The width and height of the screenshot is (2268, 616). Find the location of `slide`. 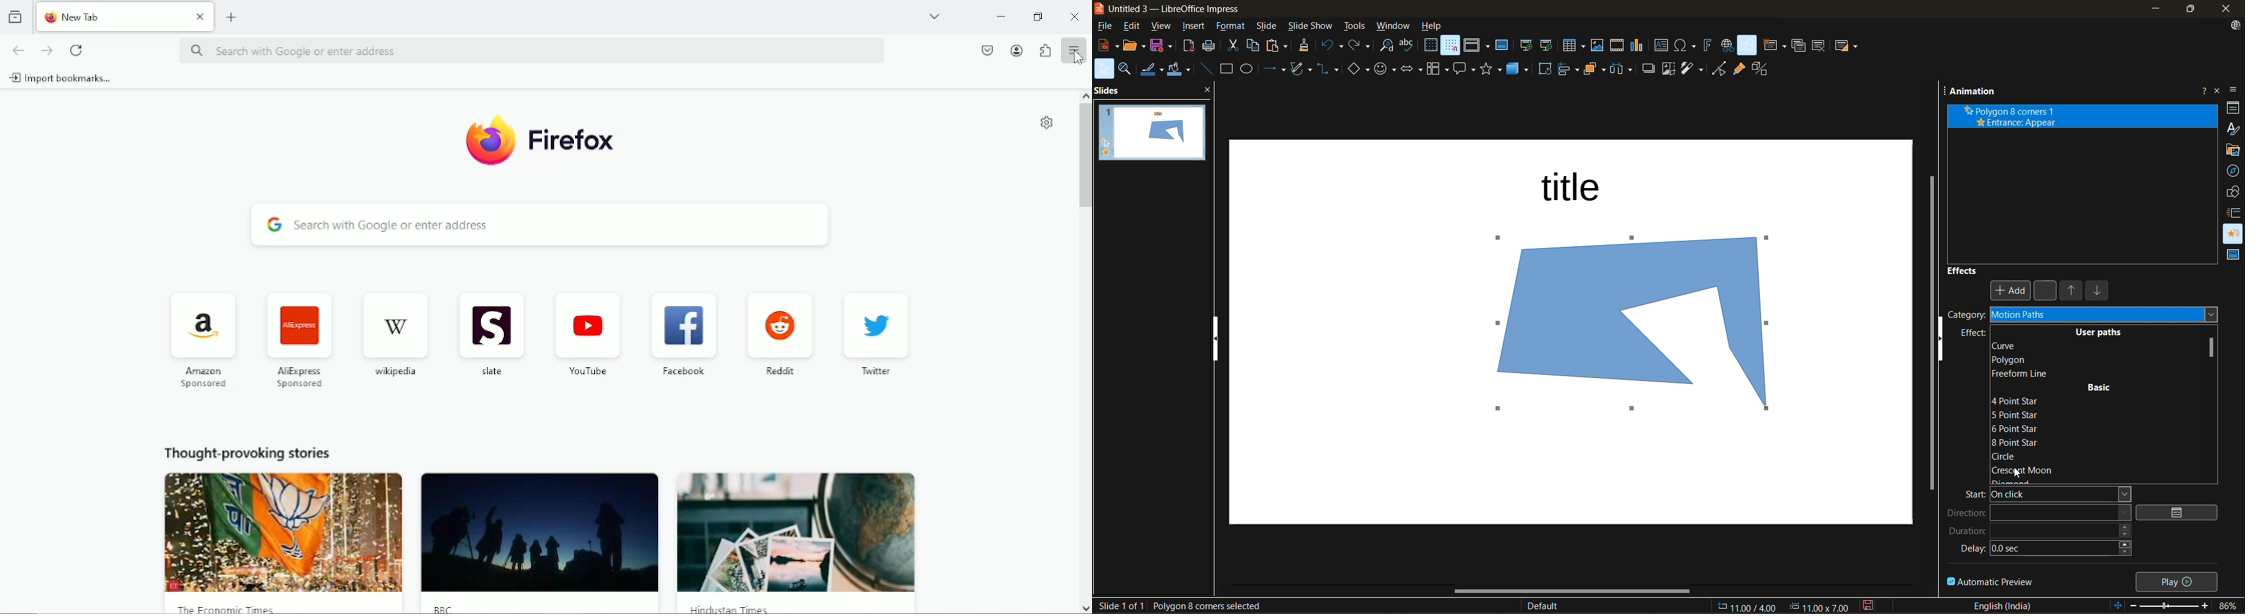

slide is located at coordinates (1268, 28).